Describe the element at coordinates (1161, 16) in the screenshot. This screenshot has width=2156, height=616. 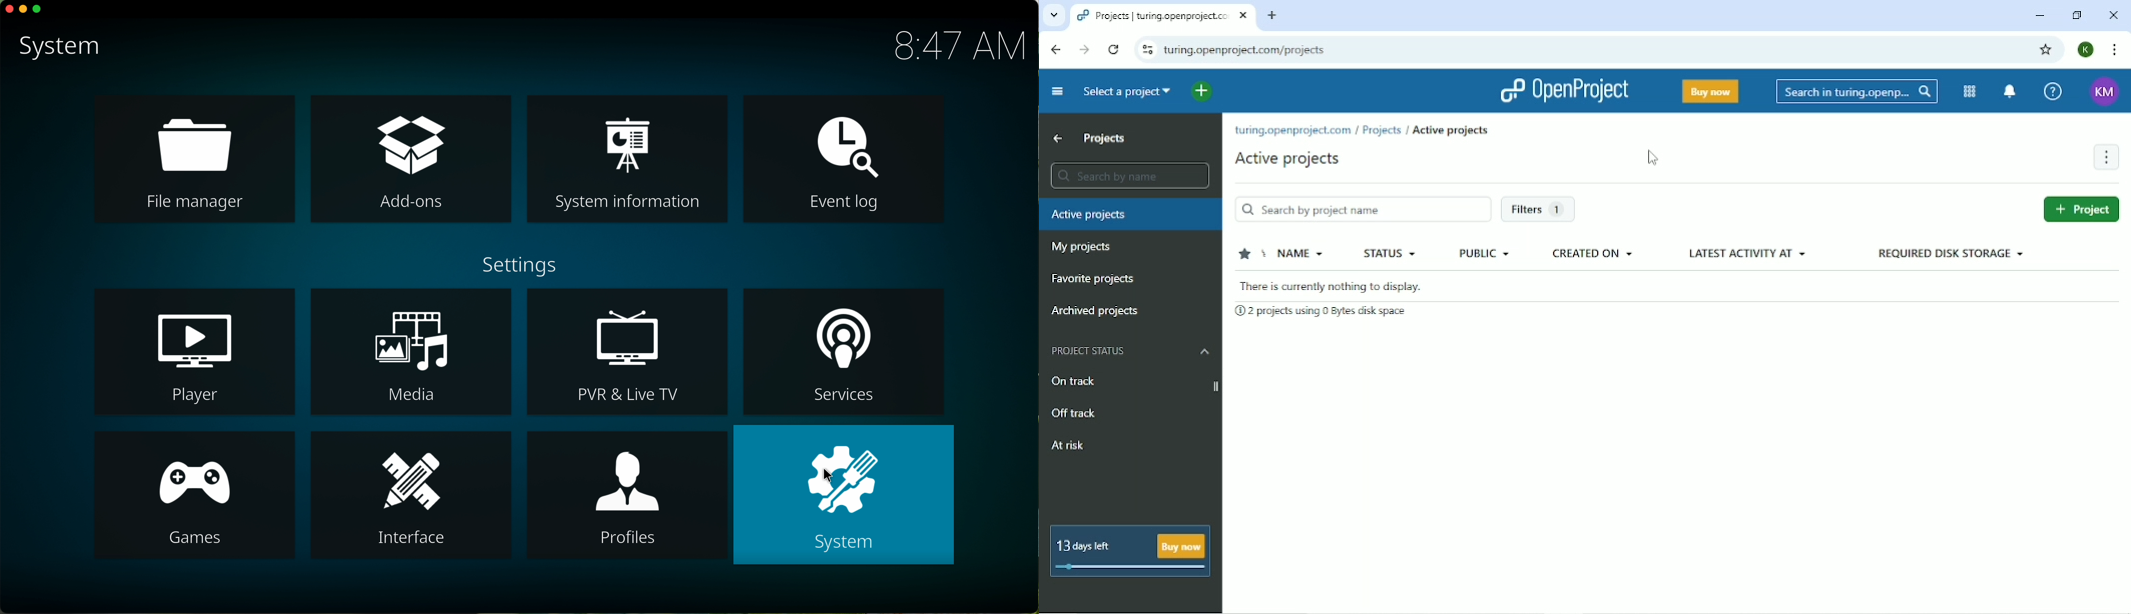
I see `Projects | turing.openproject.com` at that location.